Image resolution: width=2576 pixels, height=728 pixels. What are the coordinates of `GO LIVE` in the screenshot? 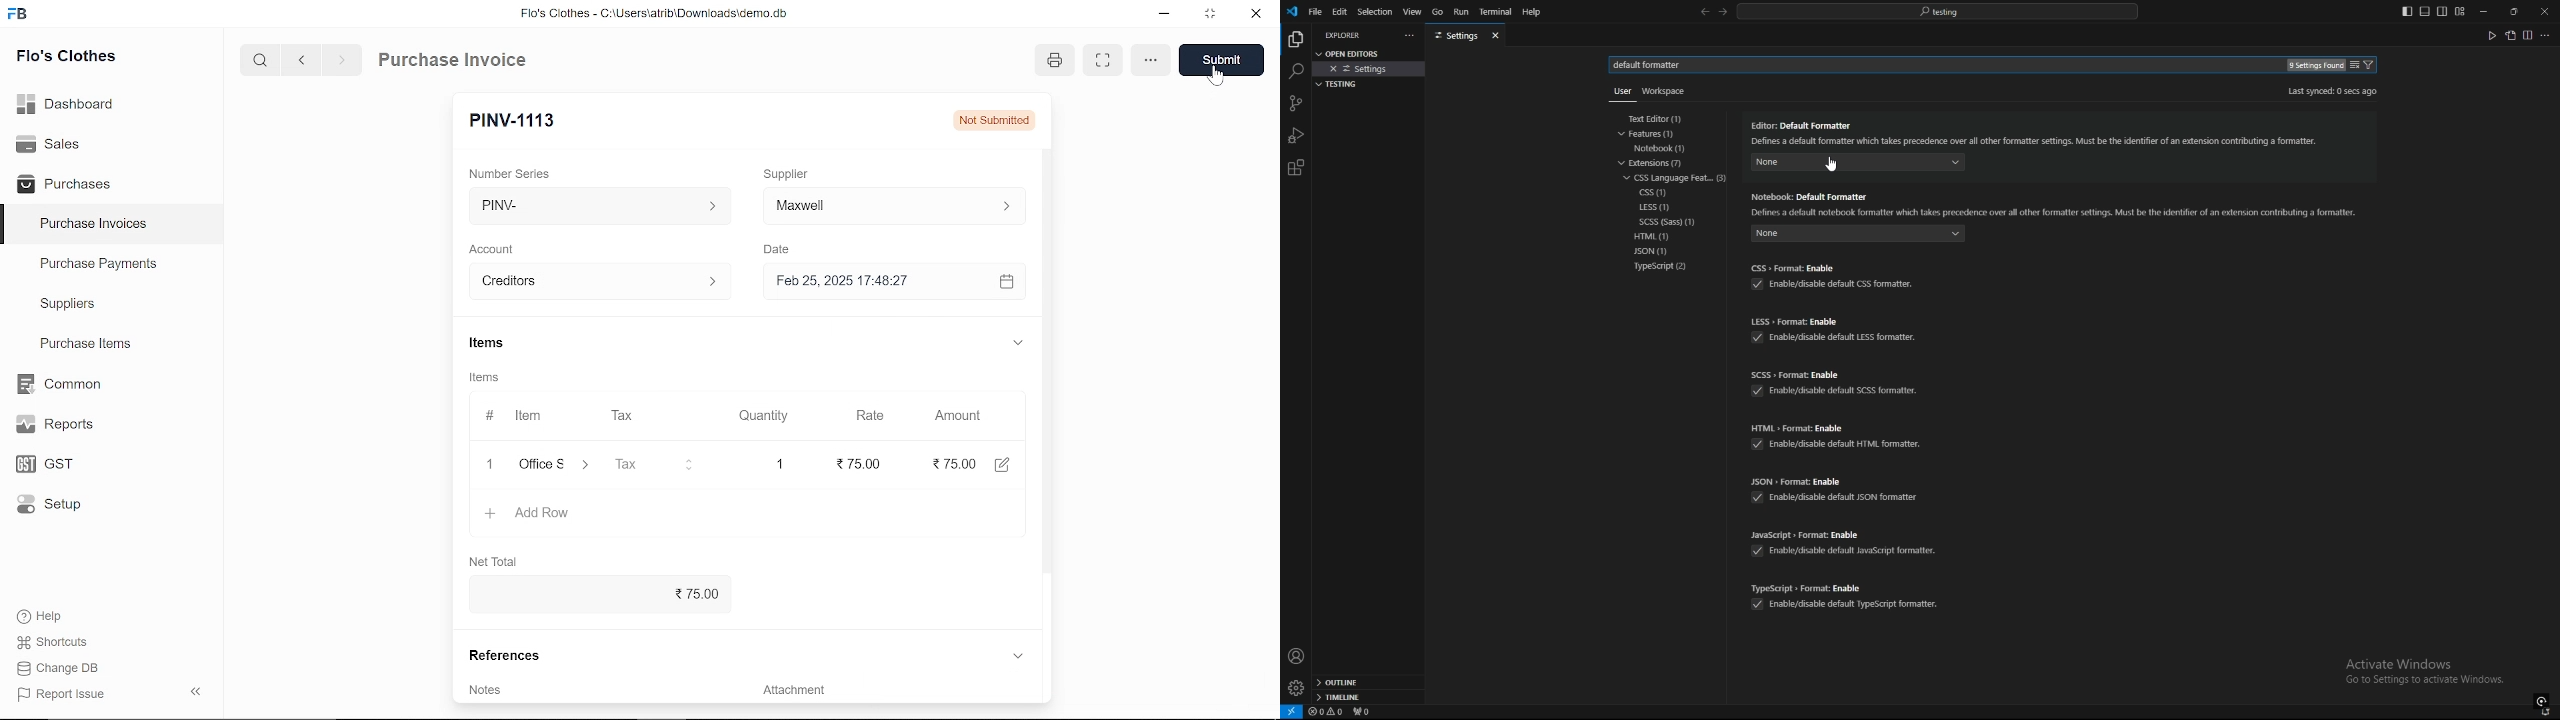 It's located at (2542, 700).